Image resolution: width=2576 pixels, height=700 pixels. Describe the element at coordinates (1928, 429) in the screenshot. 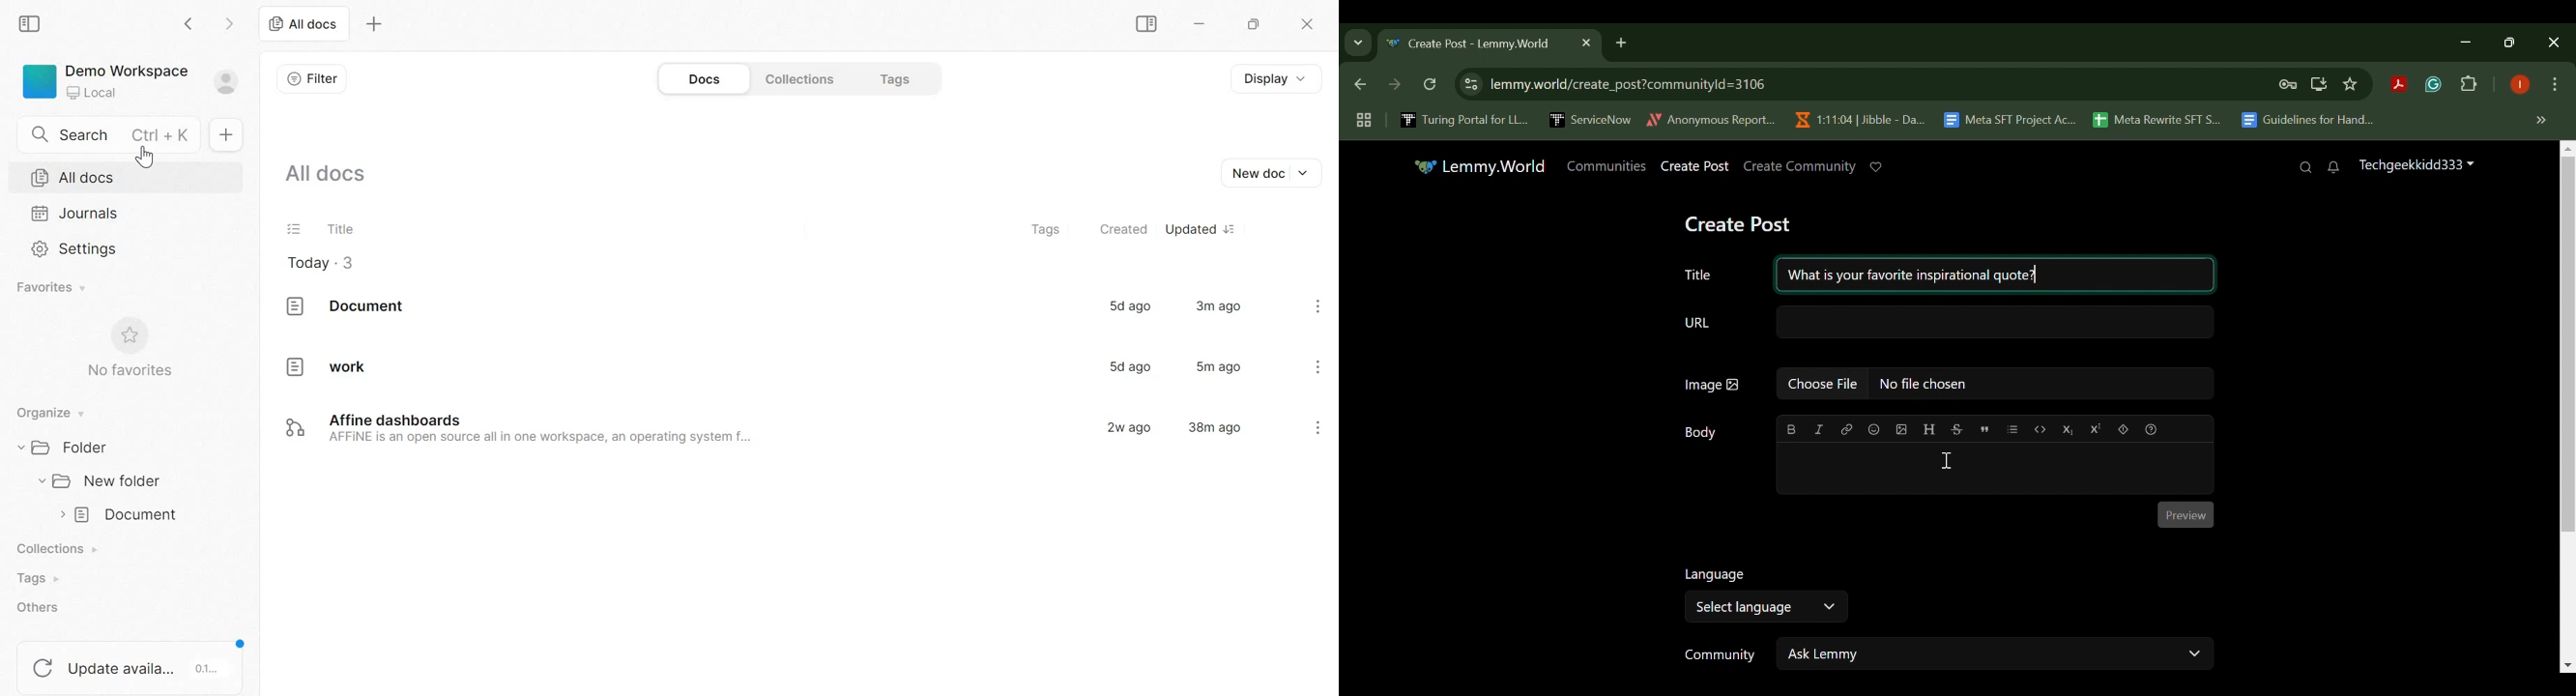

I see `header` at that location.